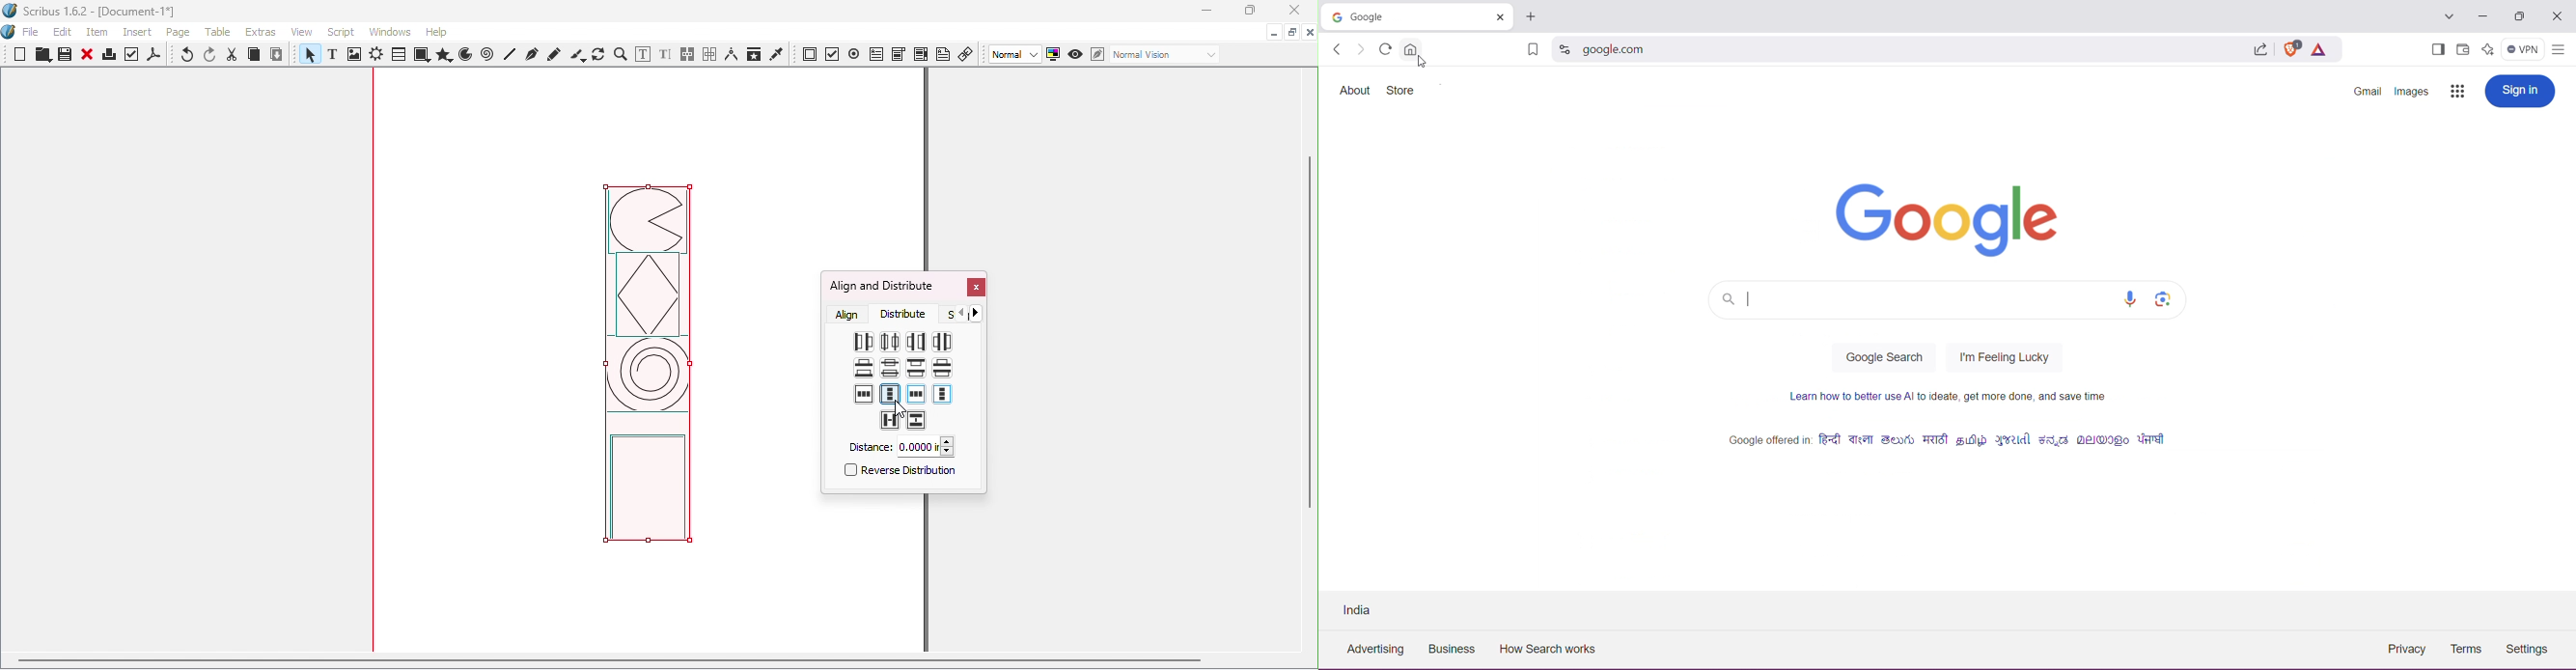  Describe the element at coordinates (917, 421) in the screenshot. I see `Make vertical gaps between items equal to the value specified` at that location.